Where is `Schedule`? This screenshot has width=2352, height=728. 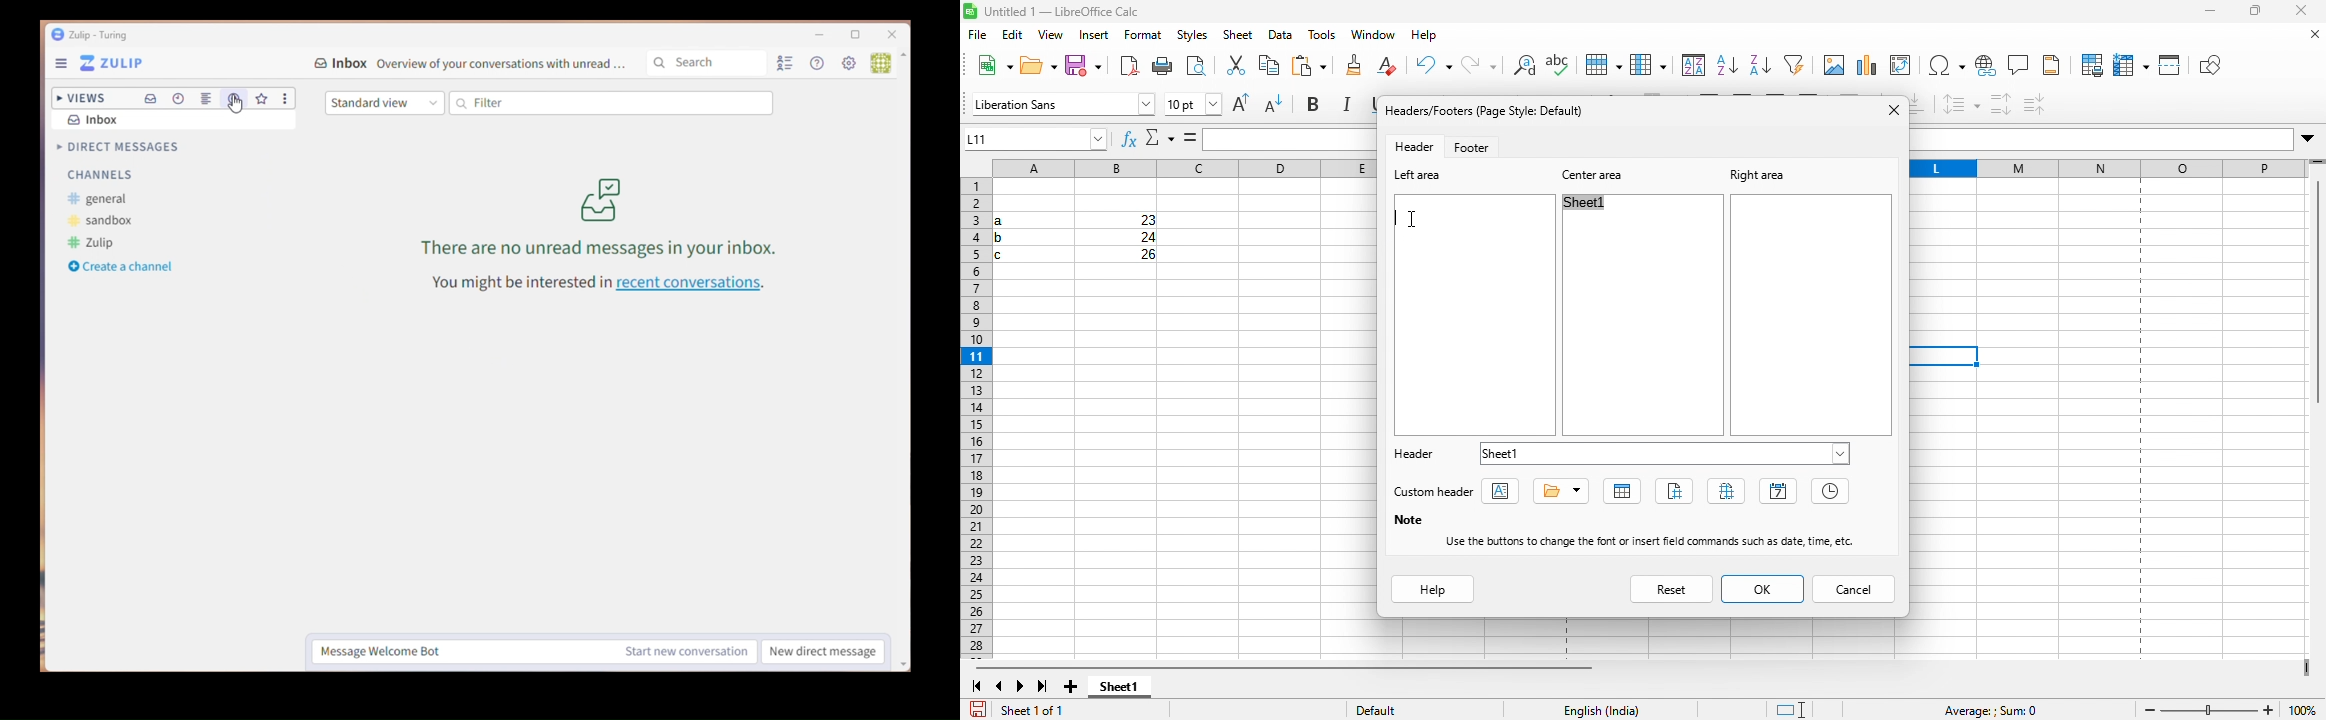 Schedule is located at coordinates (180, 97).